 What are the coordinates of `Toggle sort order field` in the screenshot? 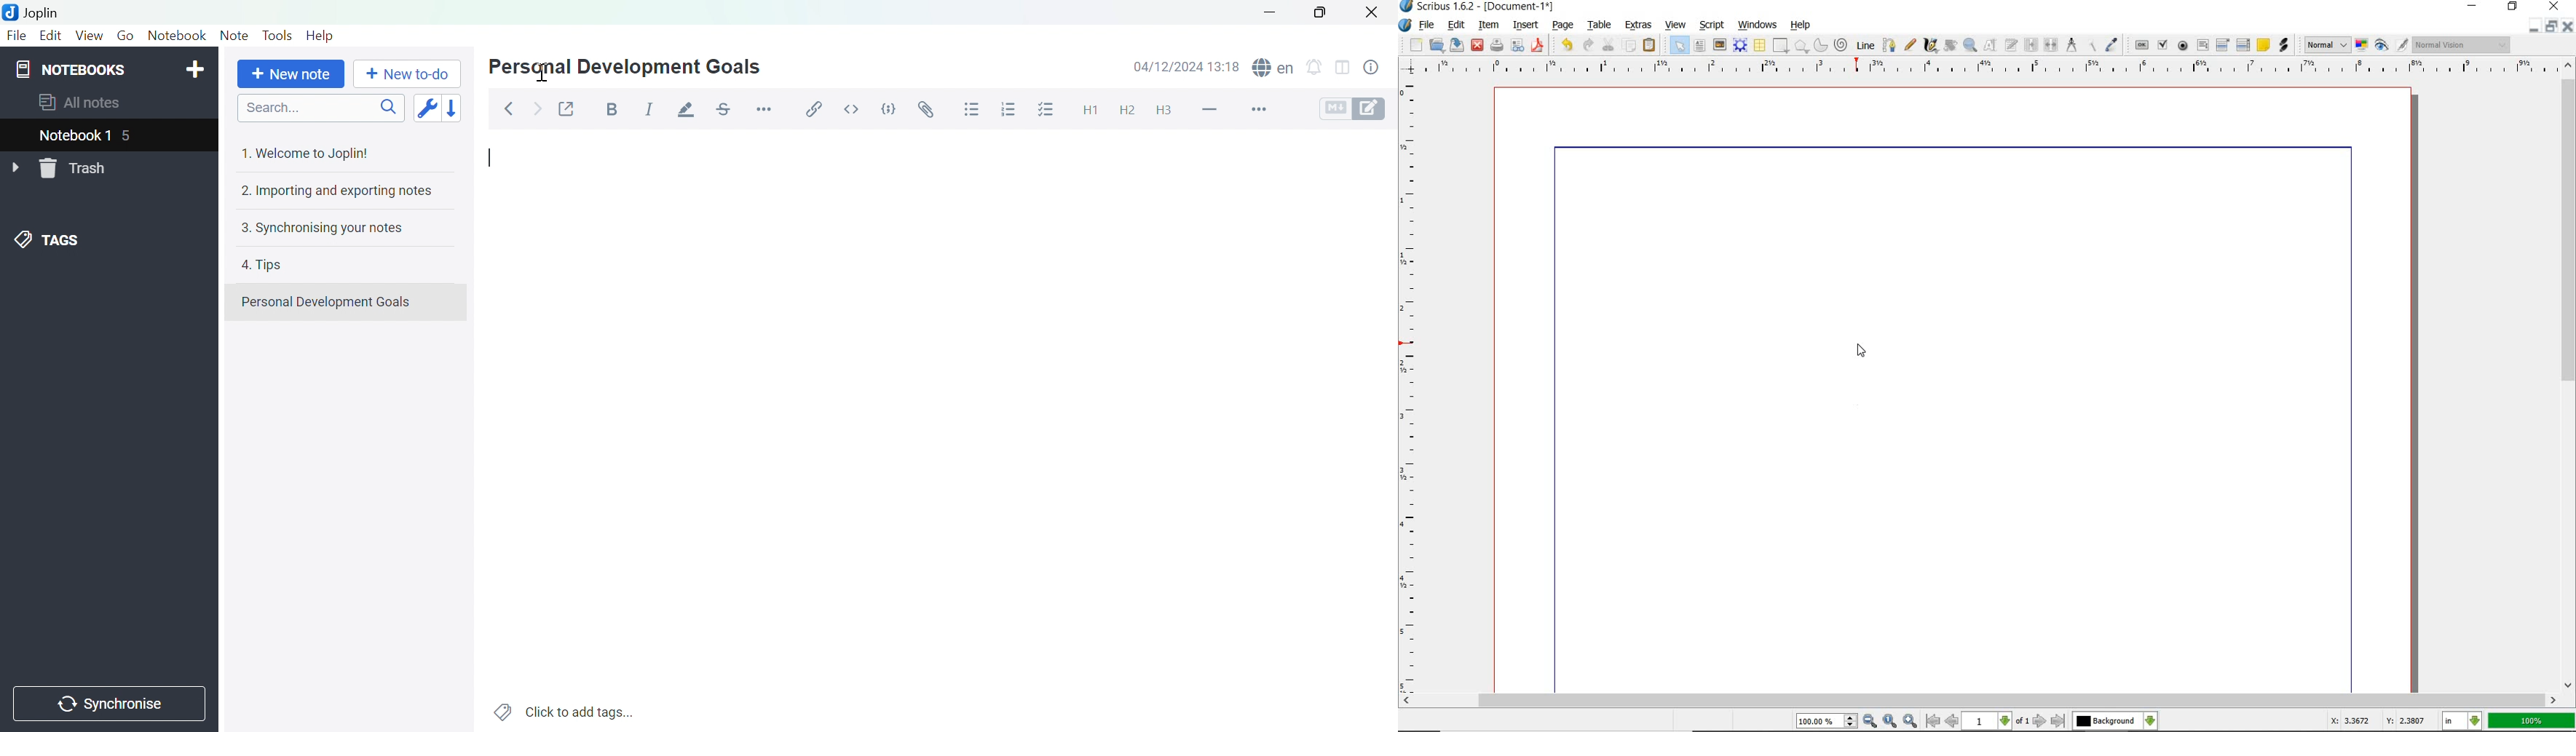 It's located at (425, 107).